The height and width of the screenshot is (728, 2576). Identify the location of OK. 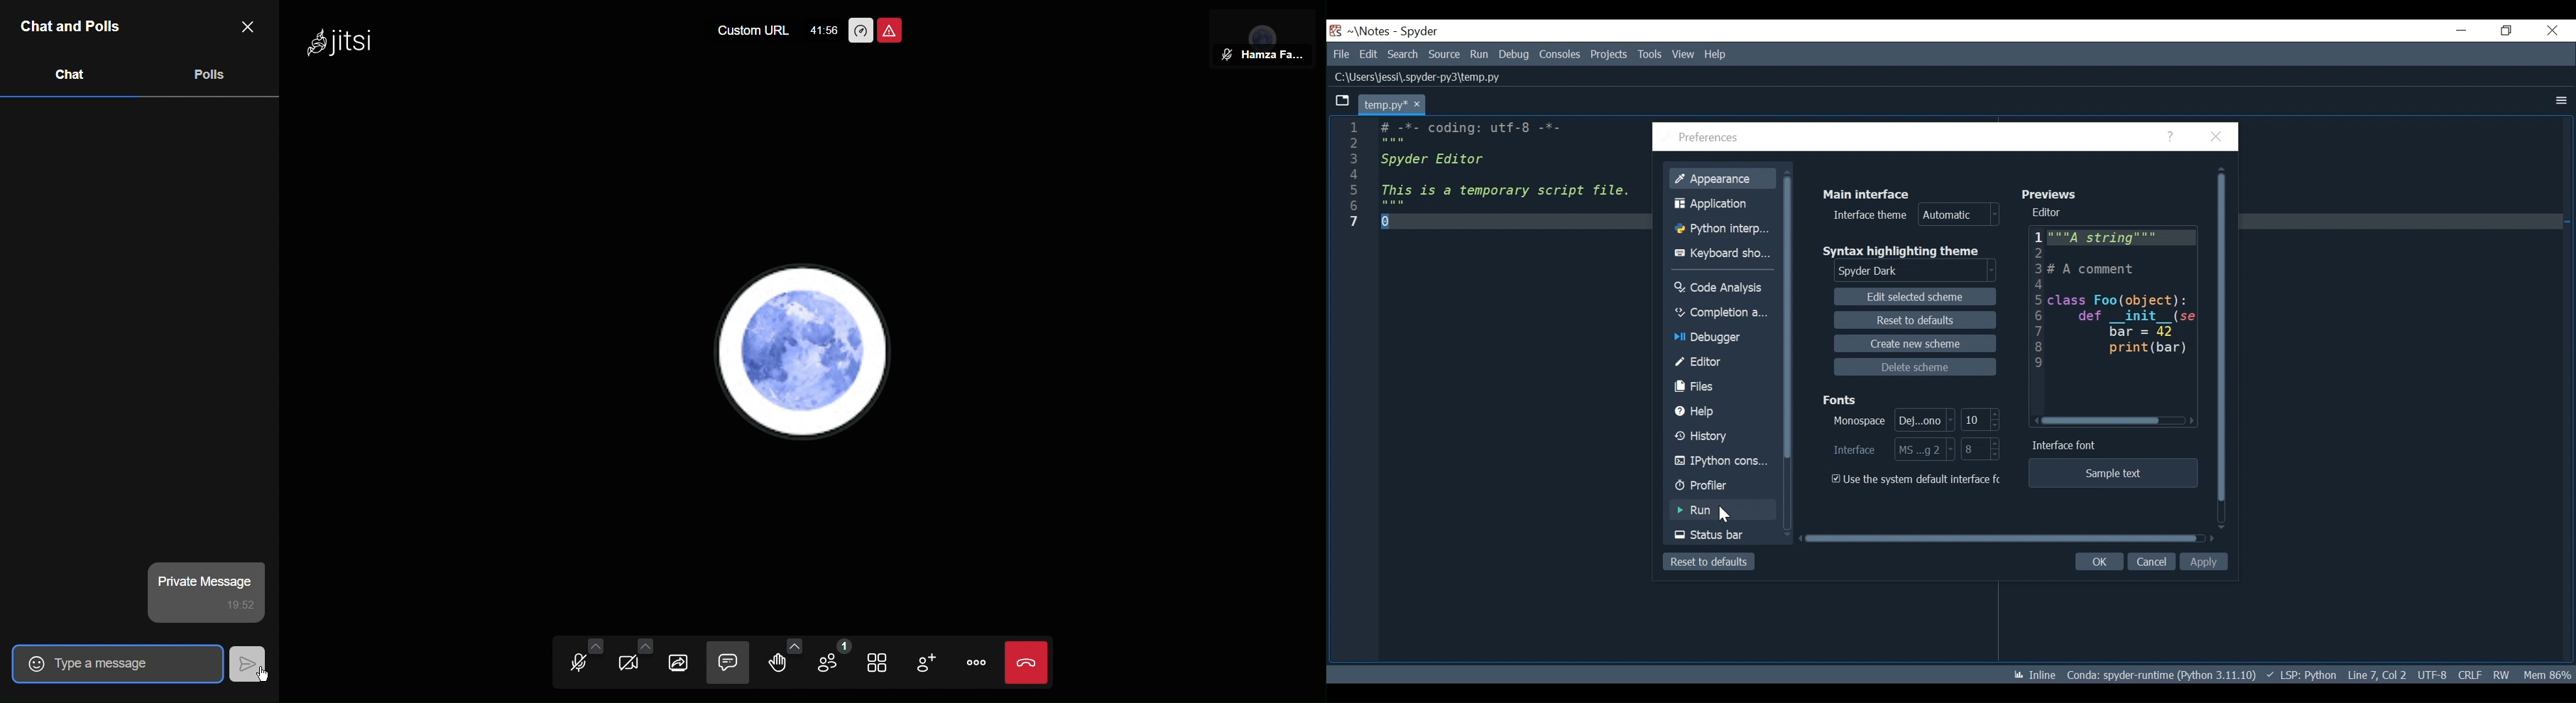
(2101, 562).